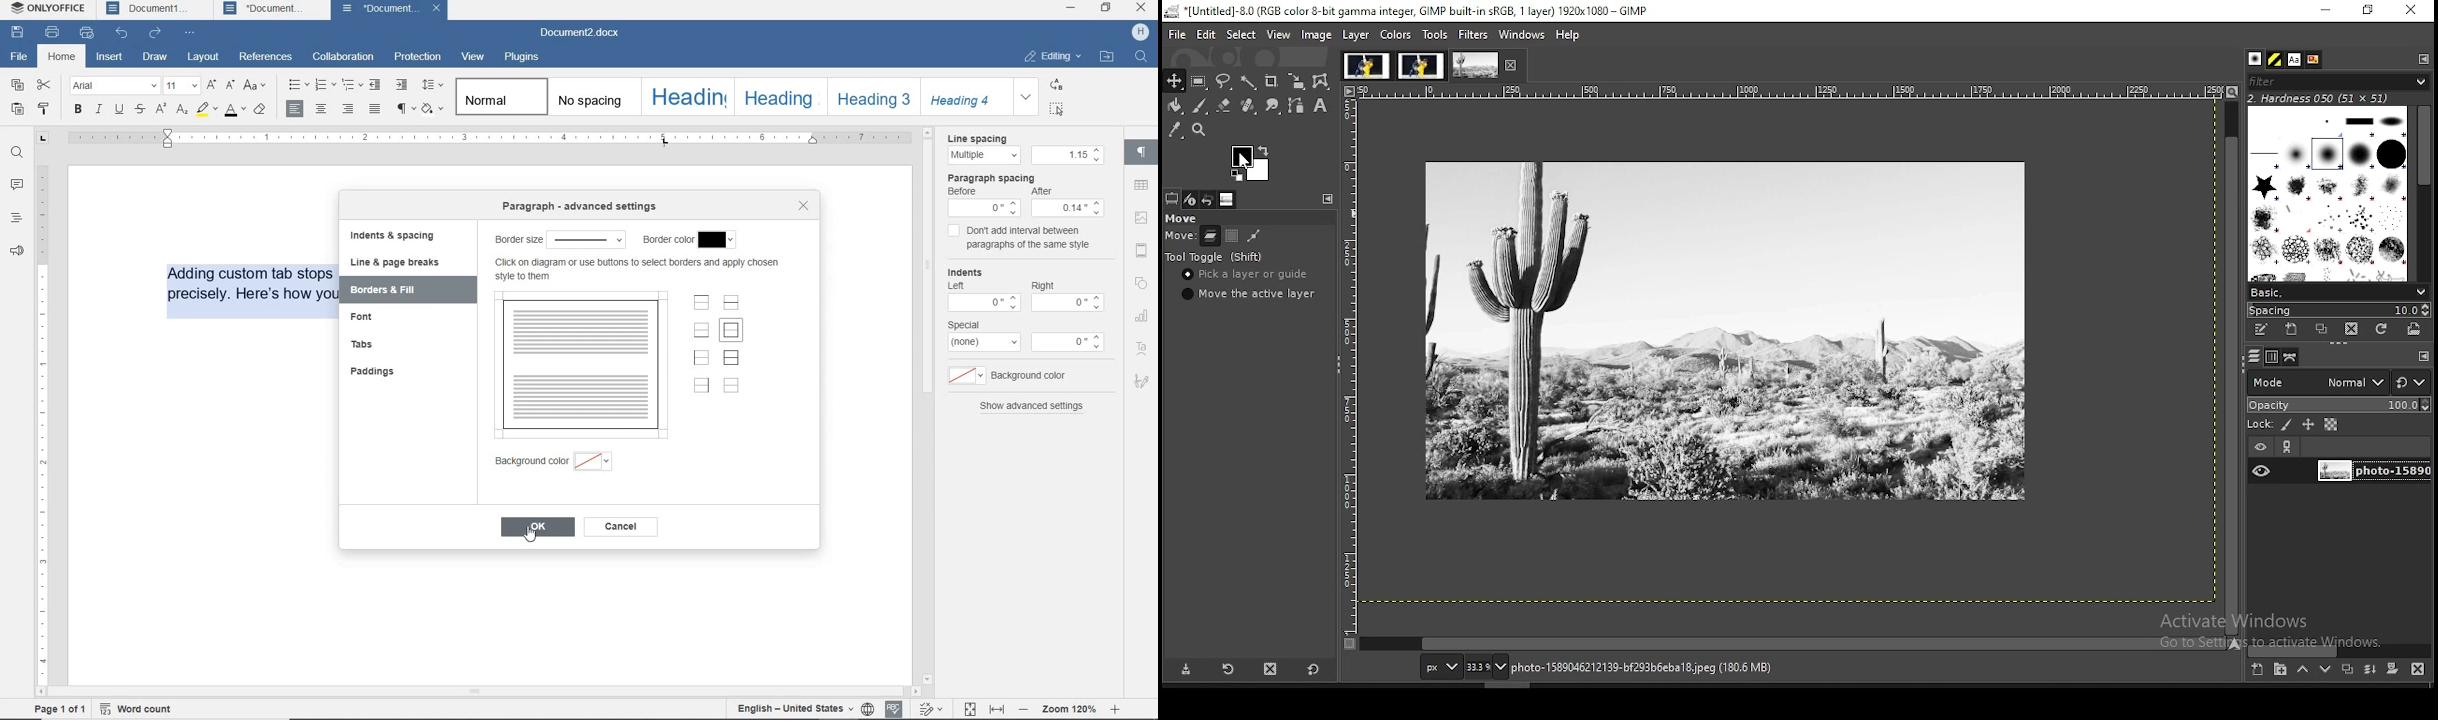 Image resolution: width=2464 pixels, height=728 pixels. What do you see at coordinates (119, 110) in the screenshot?
I see `underline` at bounding box center [119, 110].